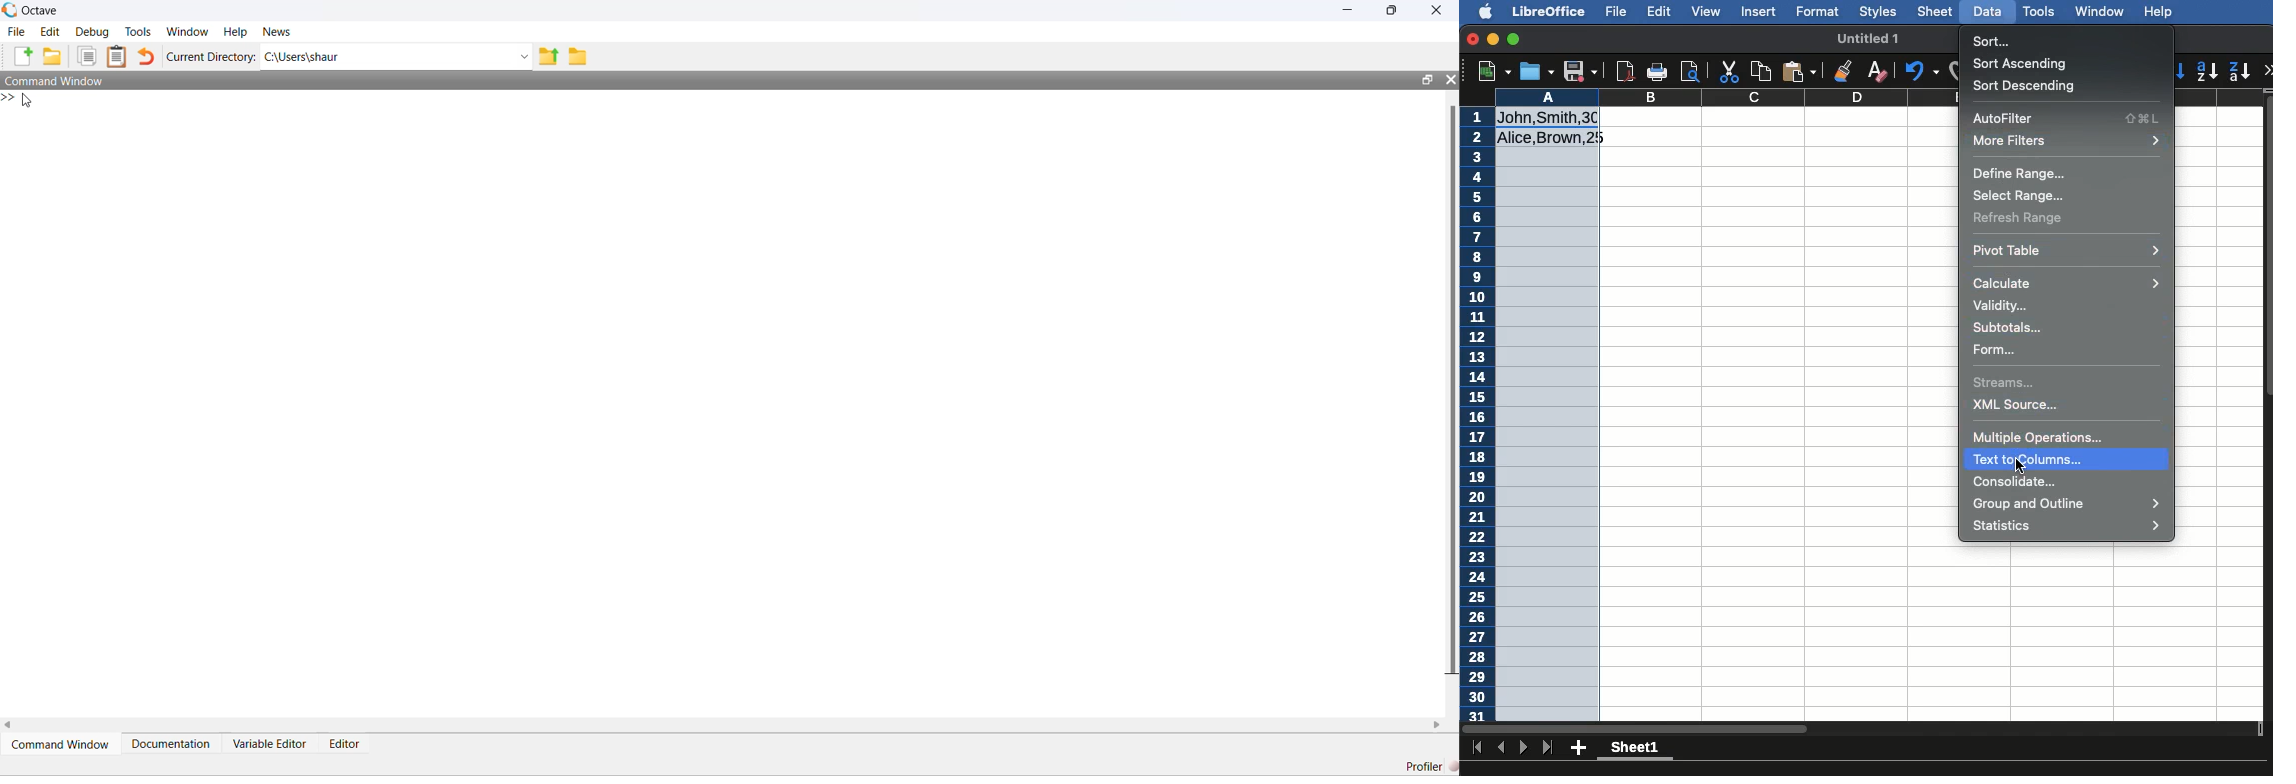 Image resolution: width=2296 pixels, height=784 pixels. What do you see at coordinates (2268, 424) in the screenshot?
I see `Scroll` at bounding box center [2268, 424].